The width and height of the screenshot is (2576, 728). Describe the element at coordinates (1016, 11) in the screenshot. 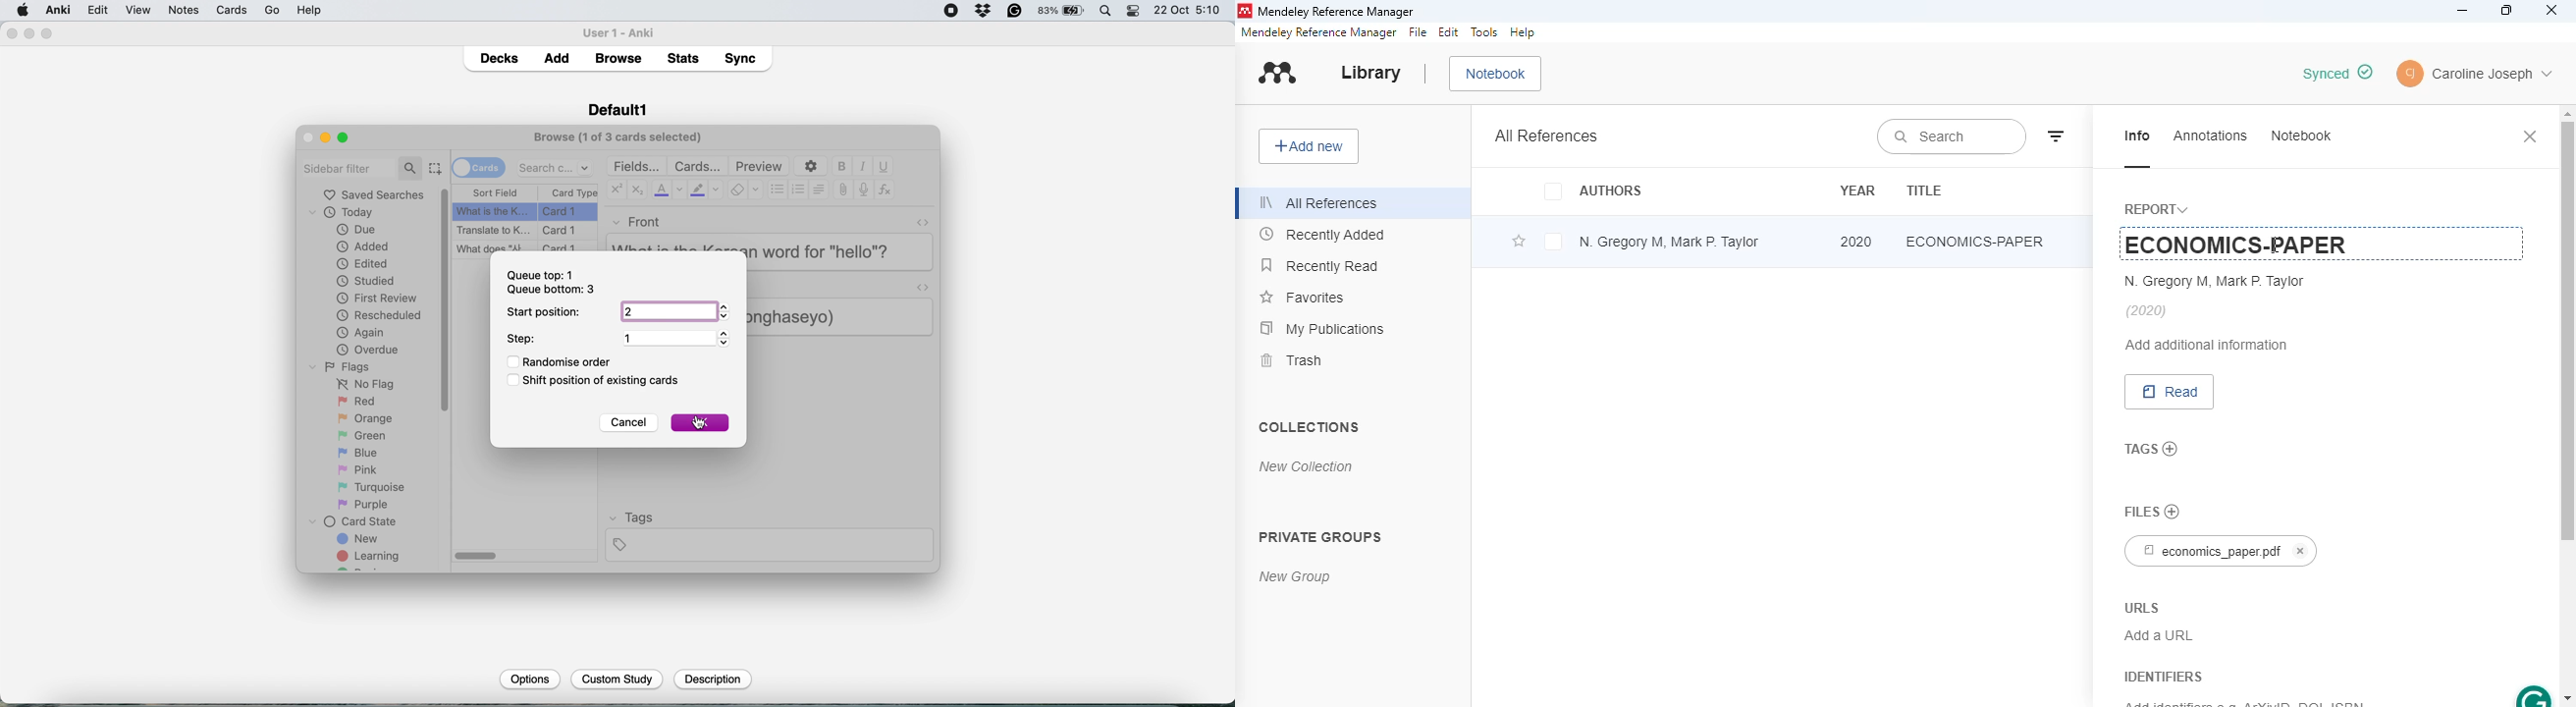

I see `grammarly` at that location.